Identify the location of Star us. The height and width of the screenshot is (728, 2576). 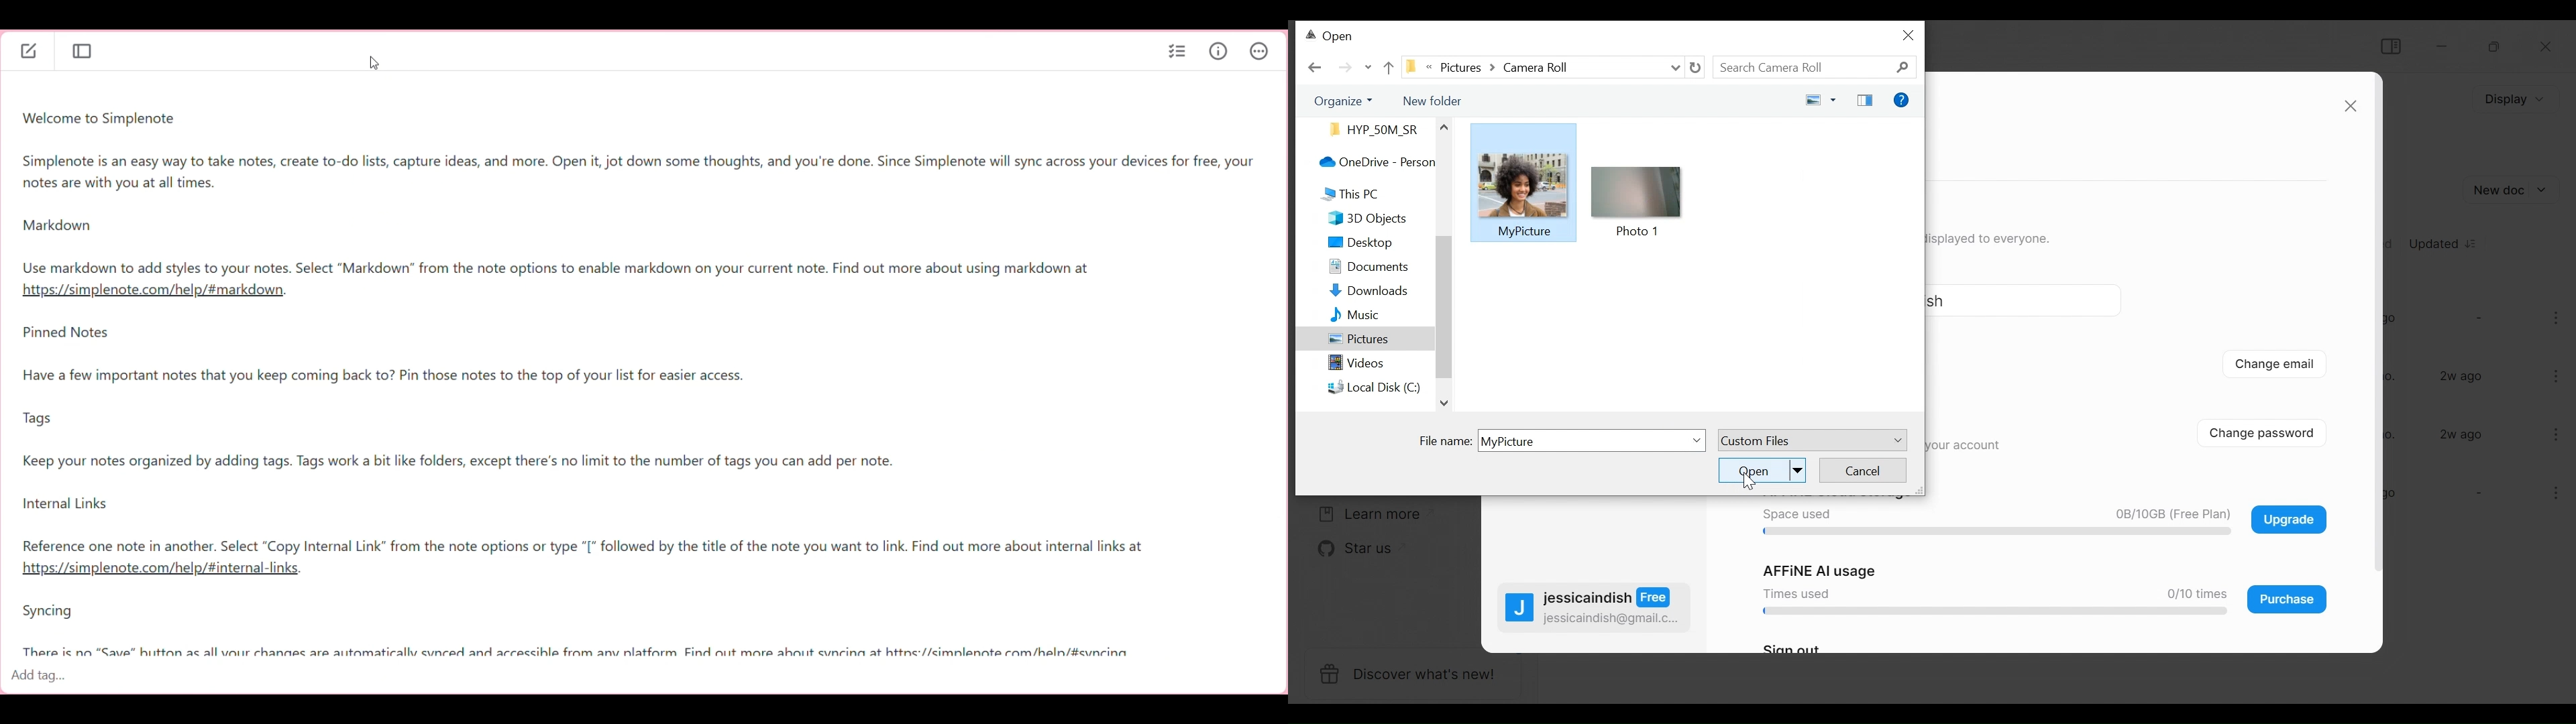
(1347, 550).